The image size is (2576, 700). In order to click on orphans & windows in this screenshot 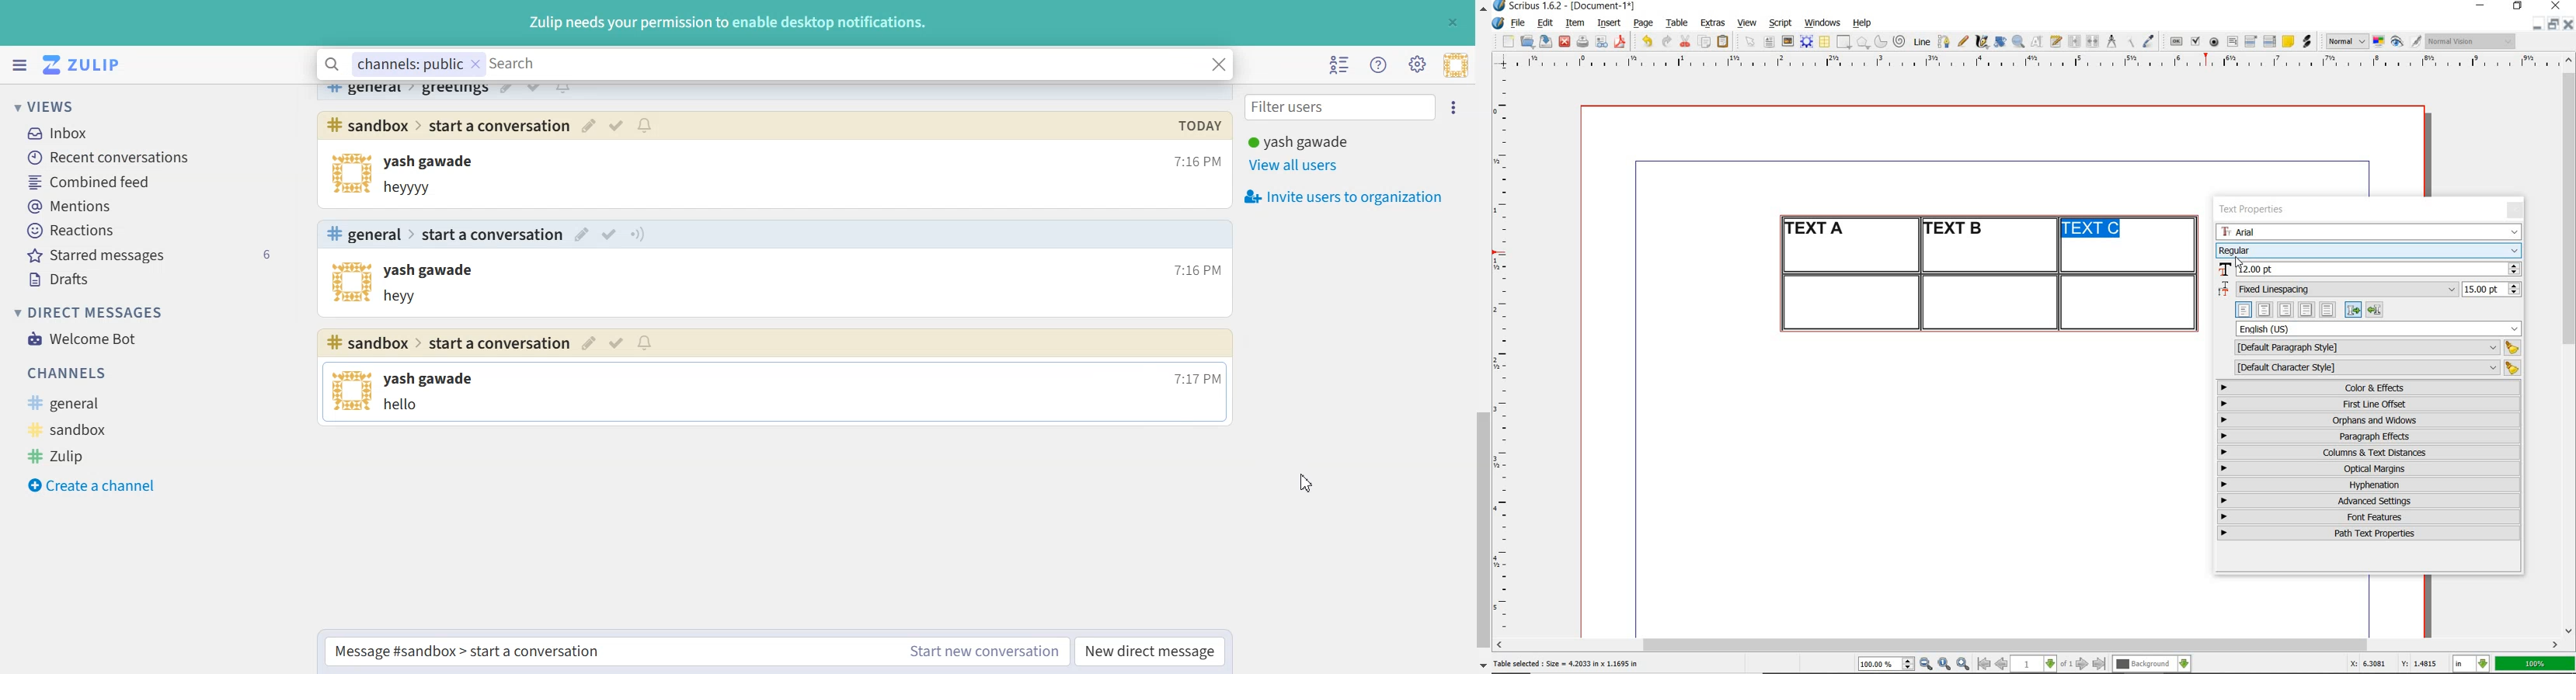, I will do `click(2368, 421)`.